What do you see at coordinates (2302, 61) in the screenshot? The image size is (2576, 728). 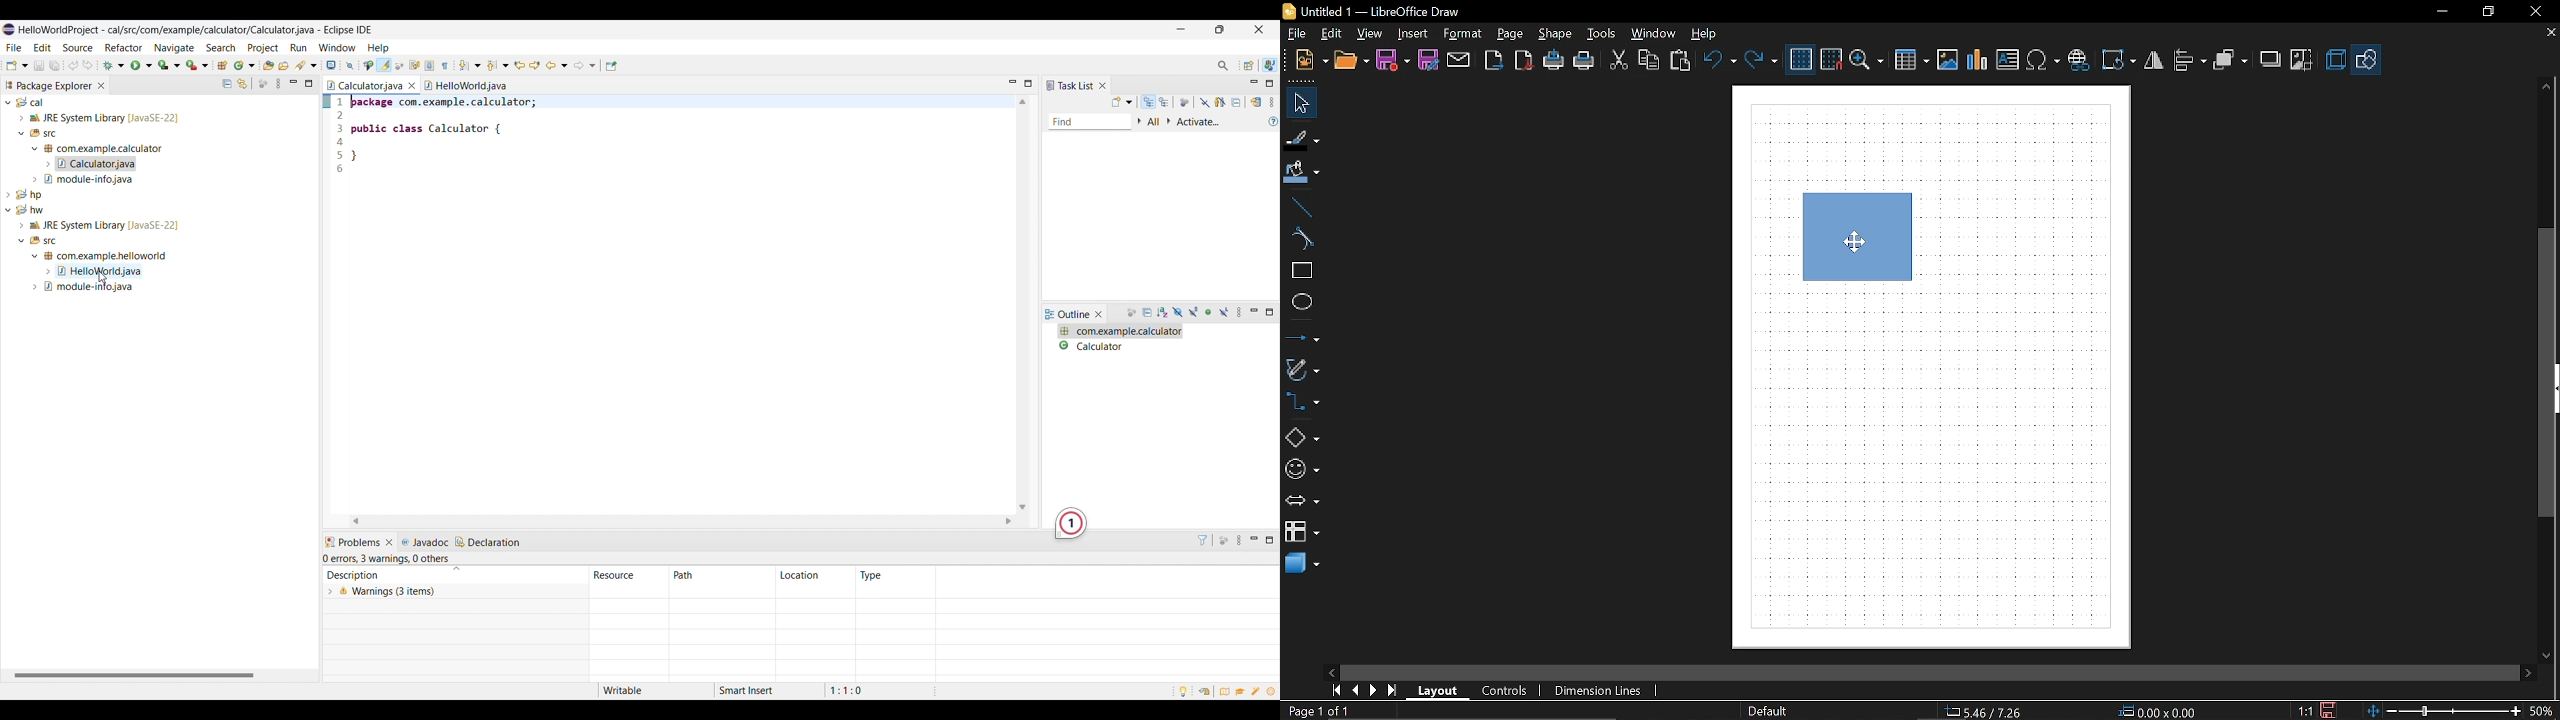 I see `Crop` at bounding box center [2302, 61].